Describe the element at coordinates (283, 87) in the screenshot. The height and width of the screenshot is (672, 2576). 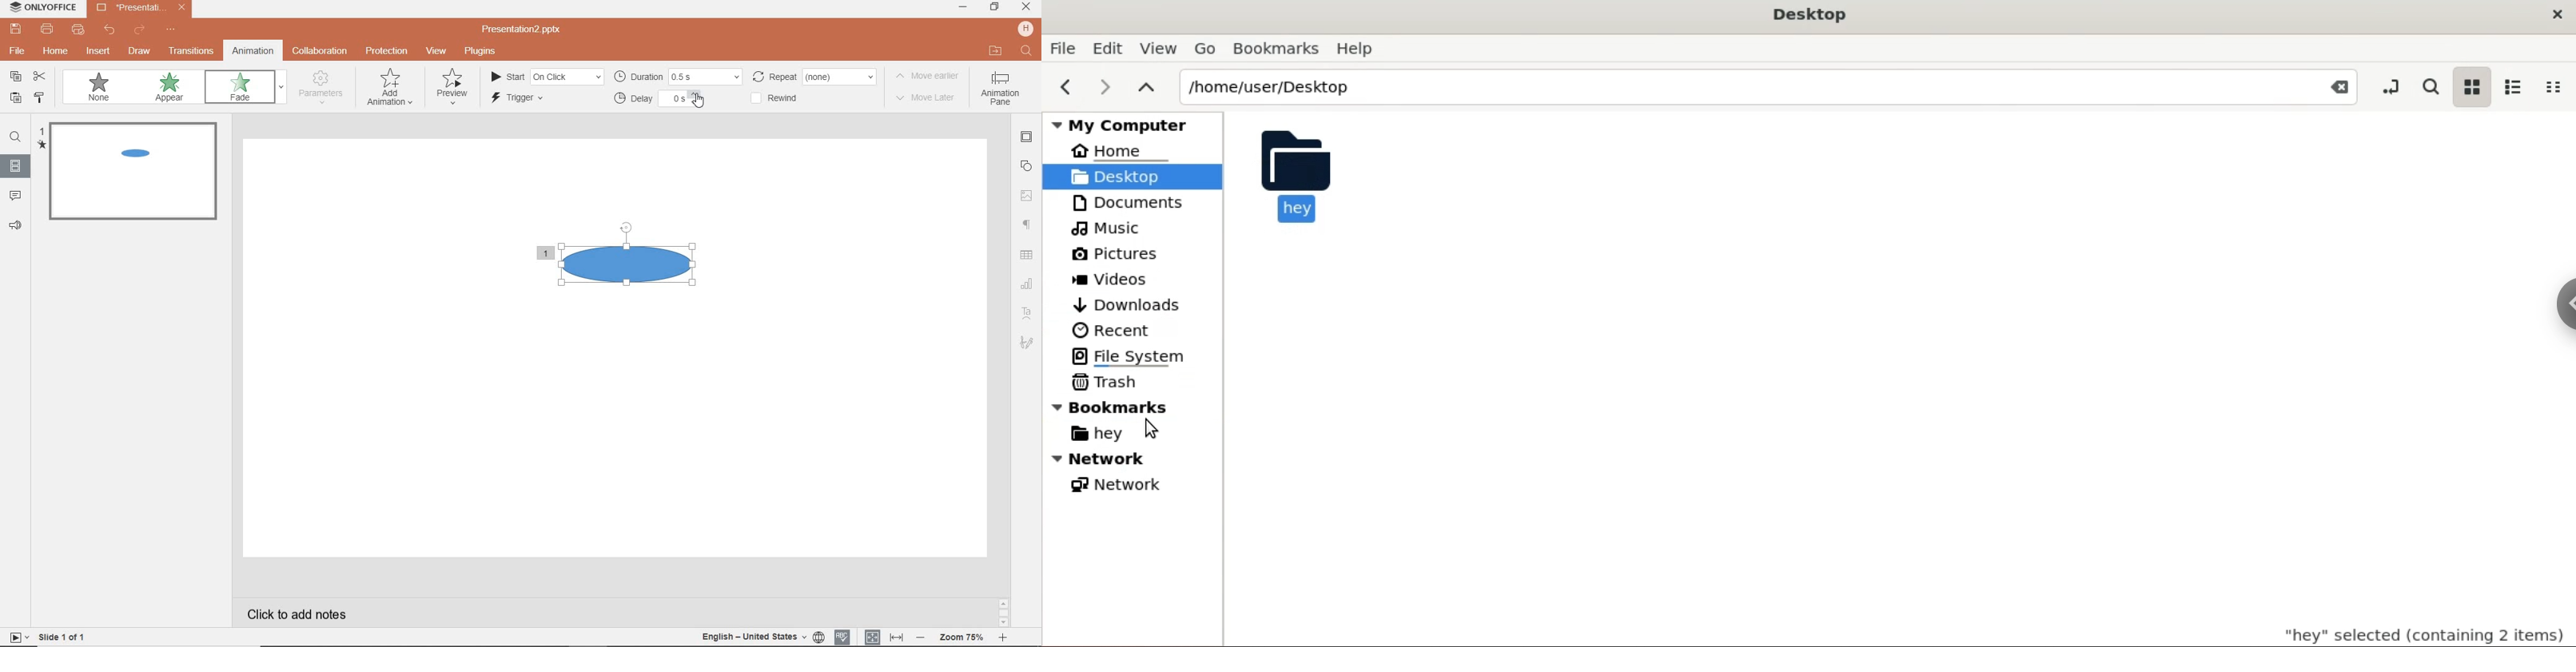
I see `expand` at that location.